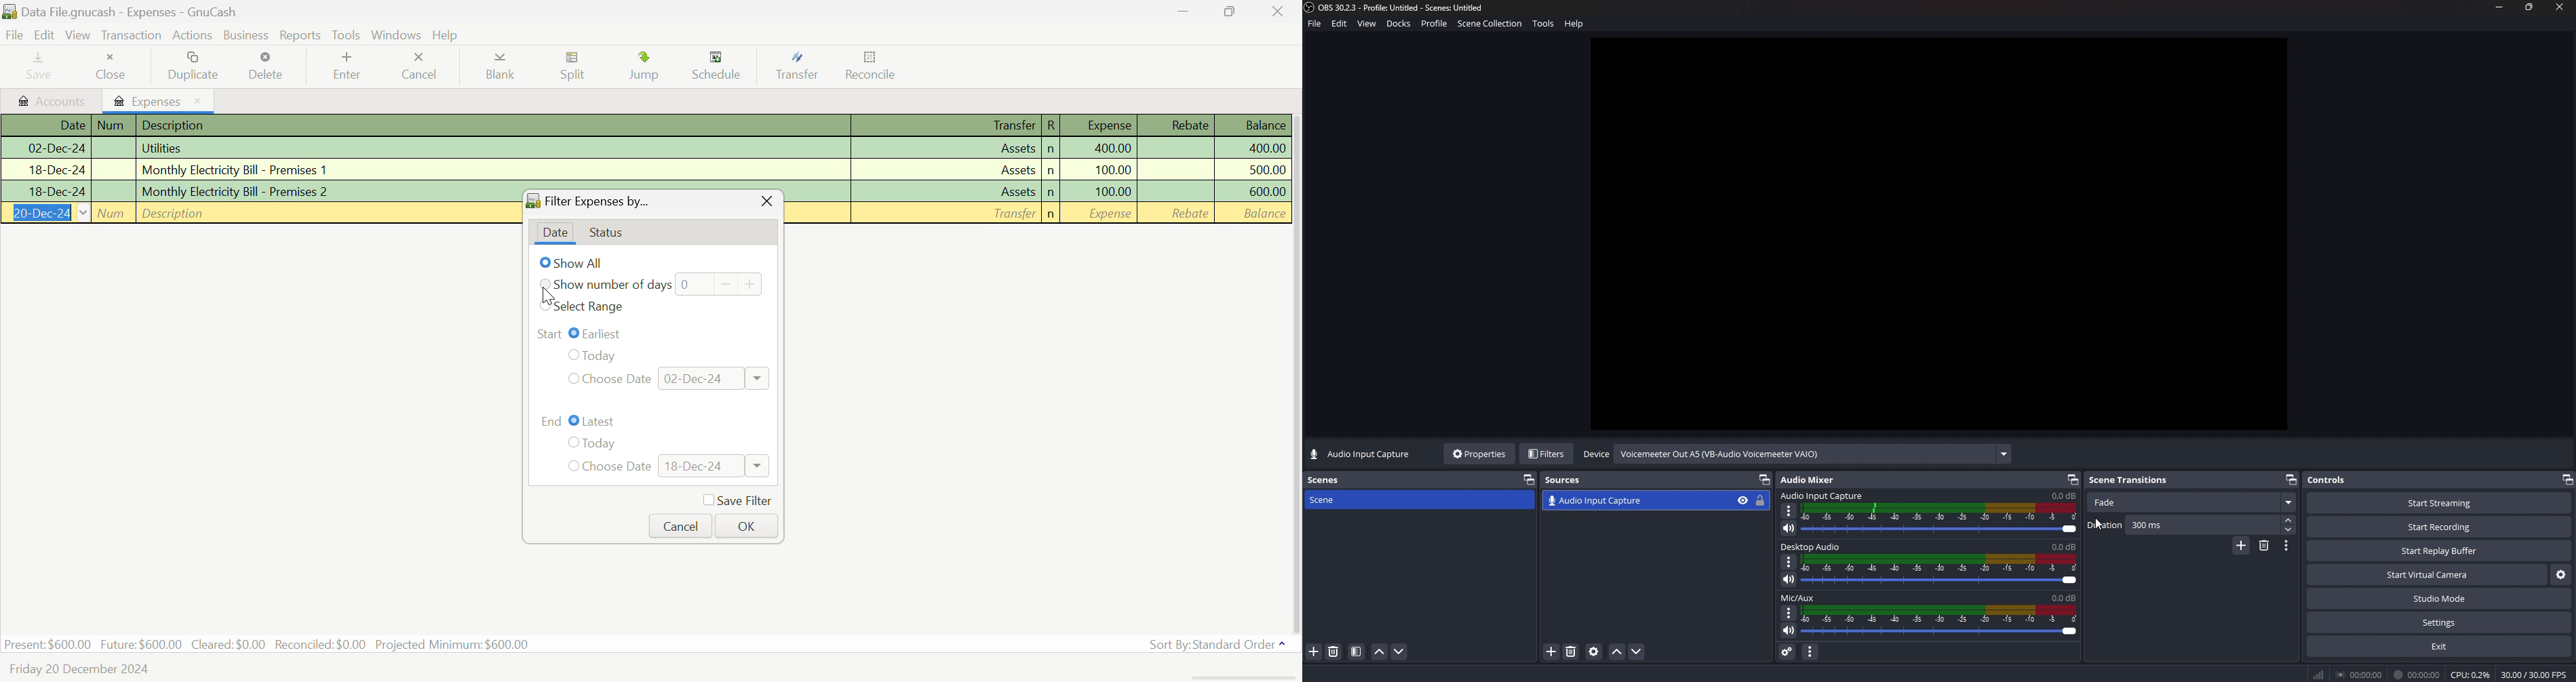 The height and width of the screenshot is (700, 2576). What do you see at coordinates (1789, 561) in the screenshot?
I see `options` at bounding box center [1789, 561].